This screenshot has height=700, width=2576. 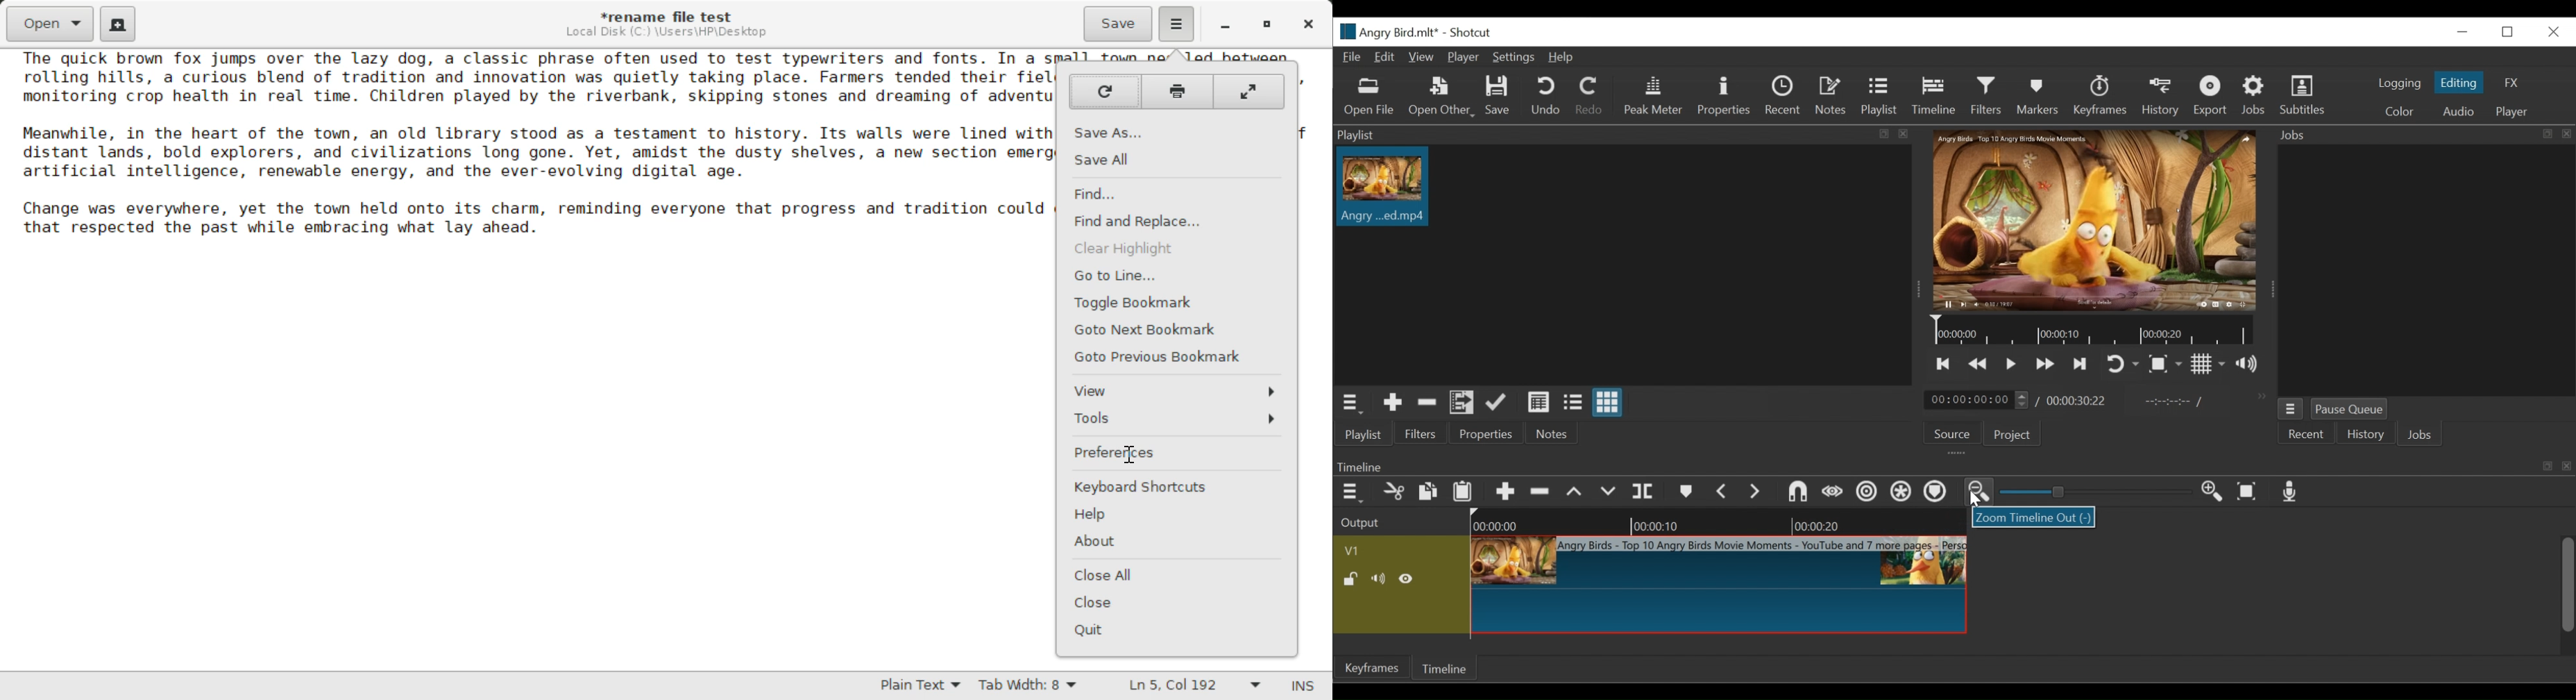 What do you see at coordinates (1485, 433) in the screenshot?
I see `Properties` at bounding box center [1485, 433].